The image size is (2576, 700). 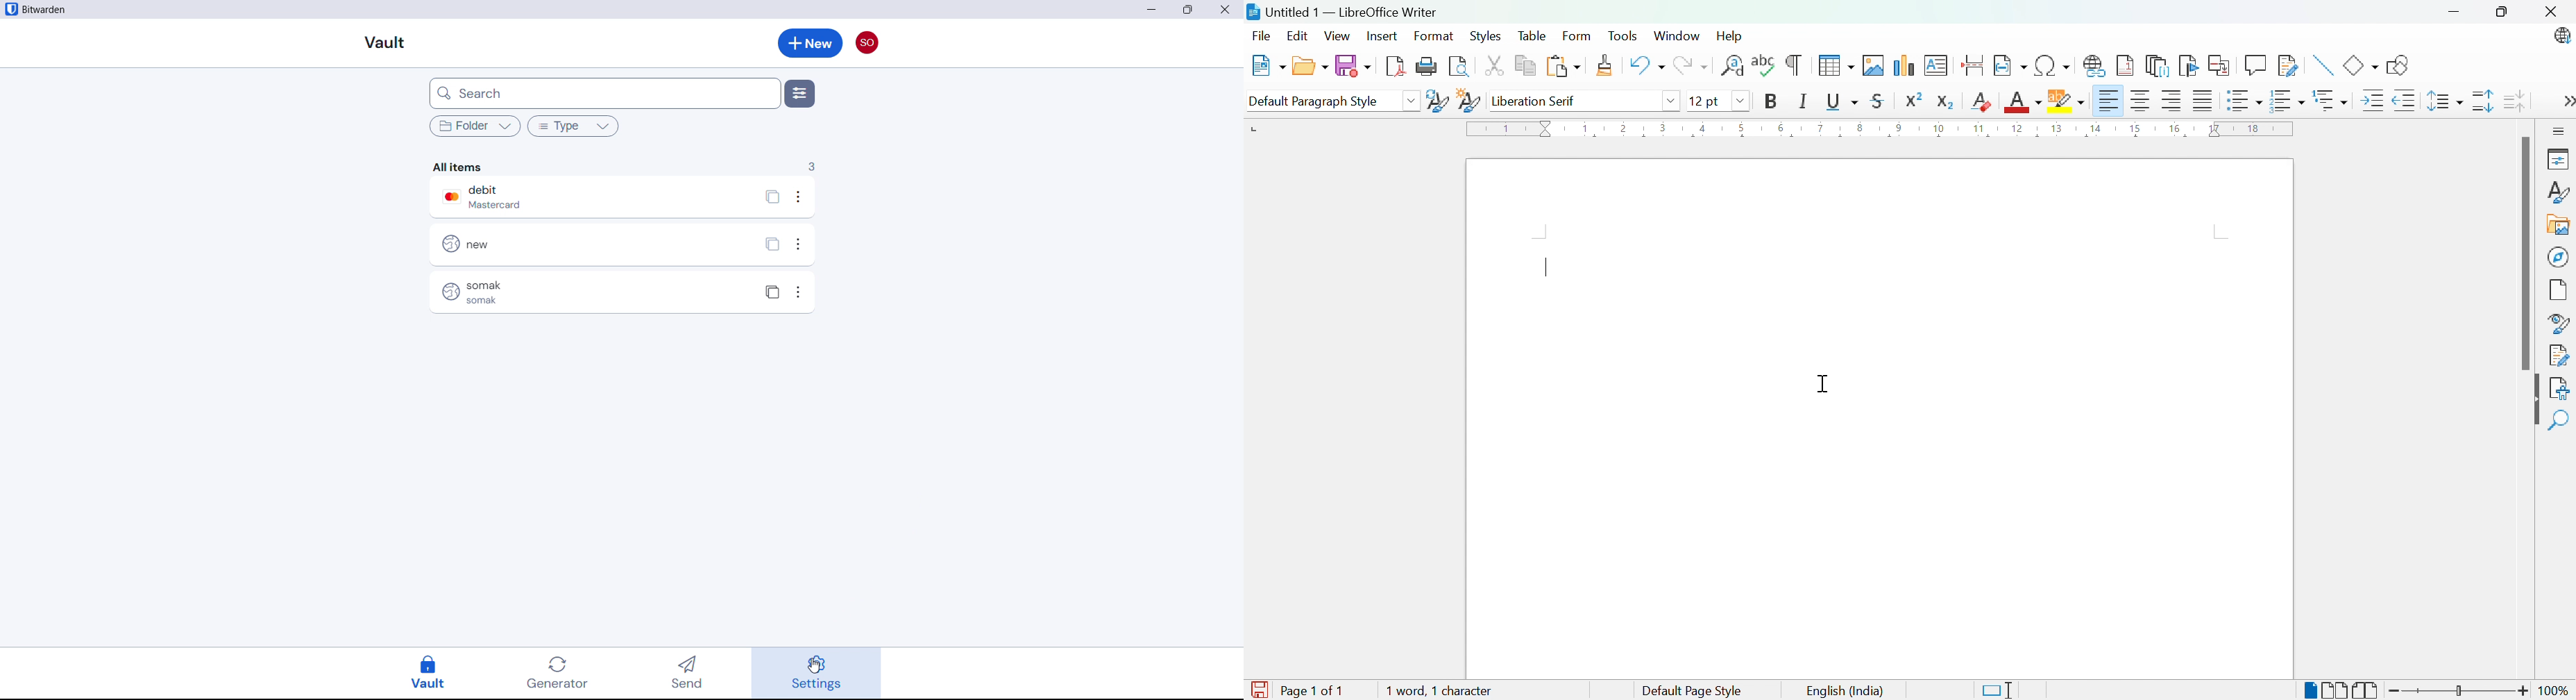 I want to click on Format, so click(x=1436, y=36).